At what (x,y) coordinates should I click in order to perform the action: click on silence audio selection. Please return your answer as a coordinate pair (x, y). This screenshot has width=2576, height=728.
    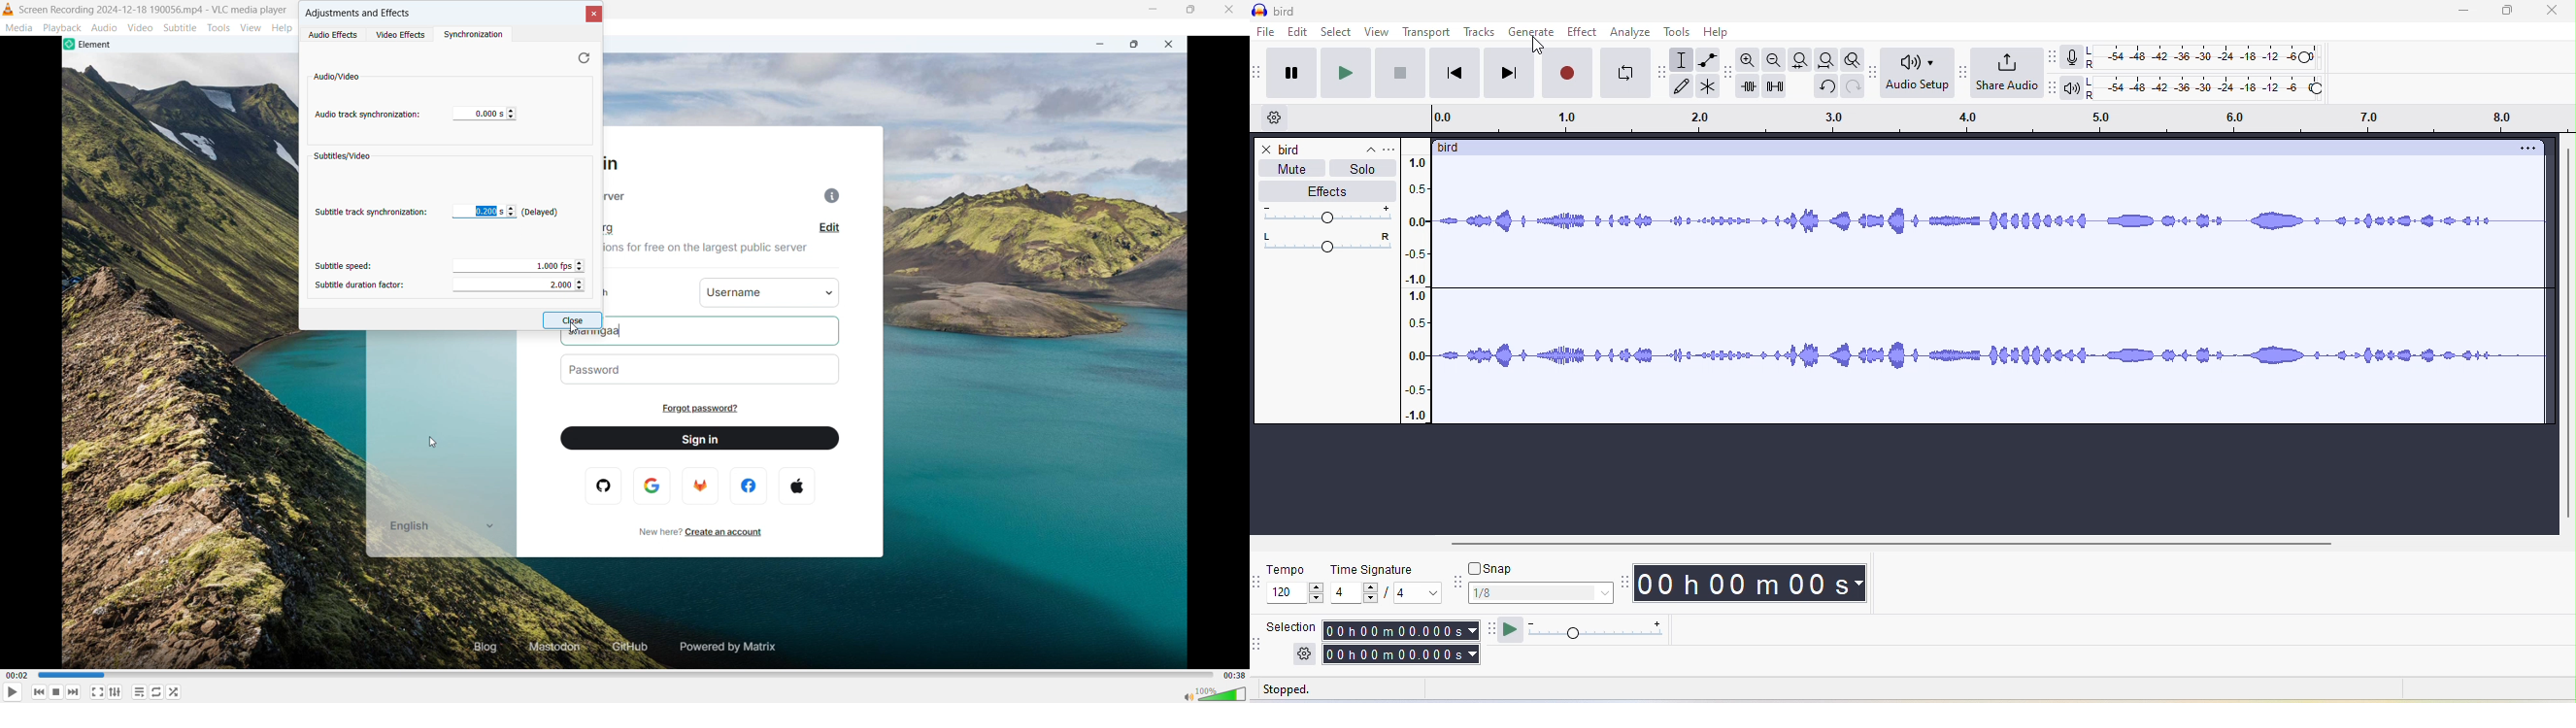
    Looking at the image, I should click on (1777, 87).